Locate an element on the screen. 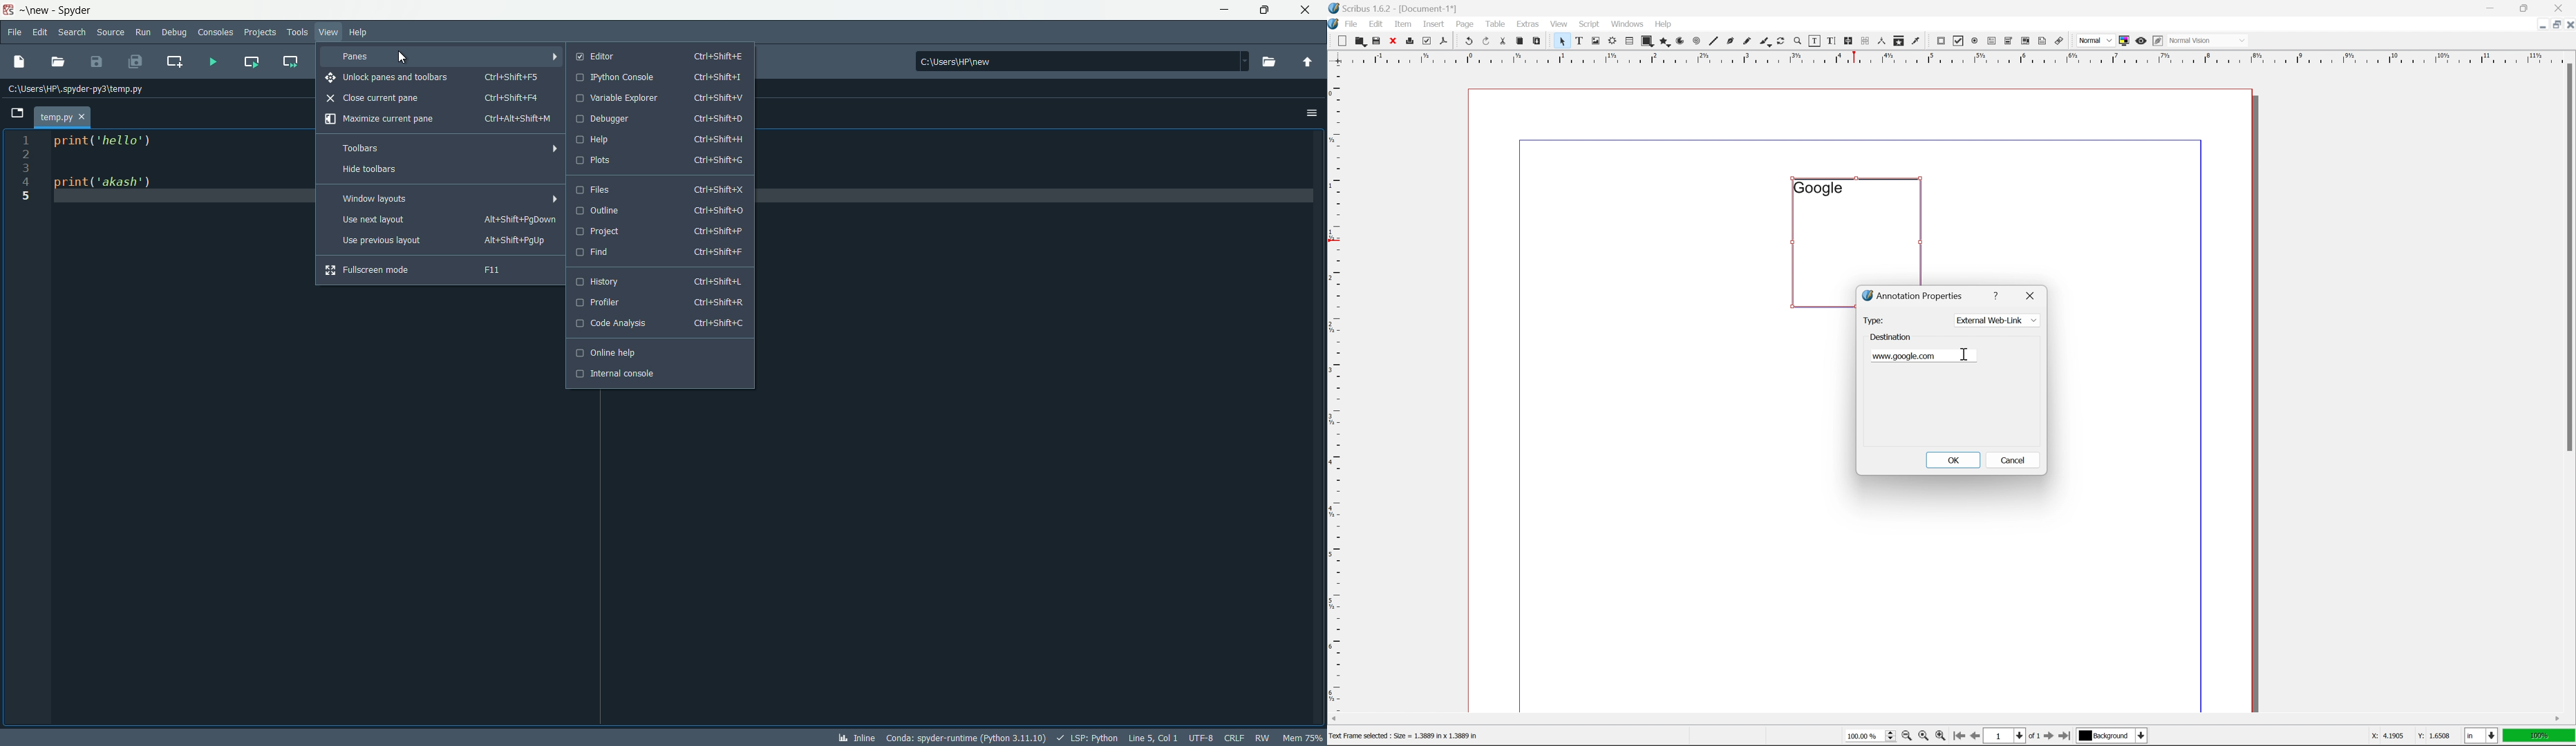 The width and height of the screenshot is (2576, 756). cut is located at coordinates (1503, 41).